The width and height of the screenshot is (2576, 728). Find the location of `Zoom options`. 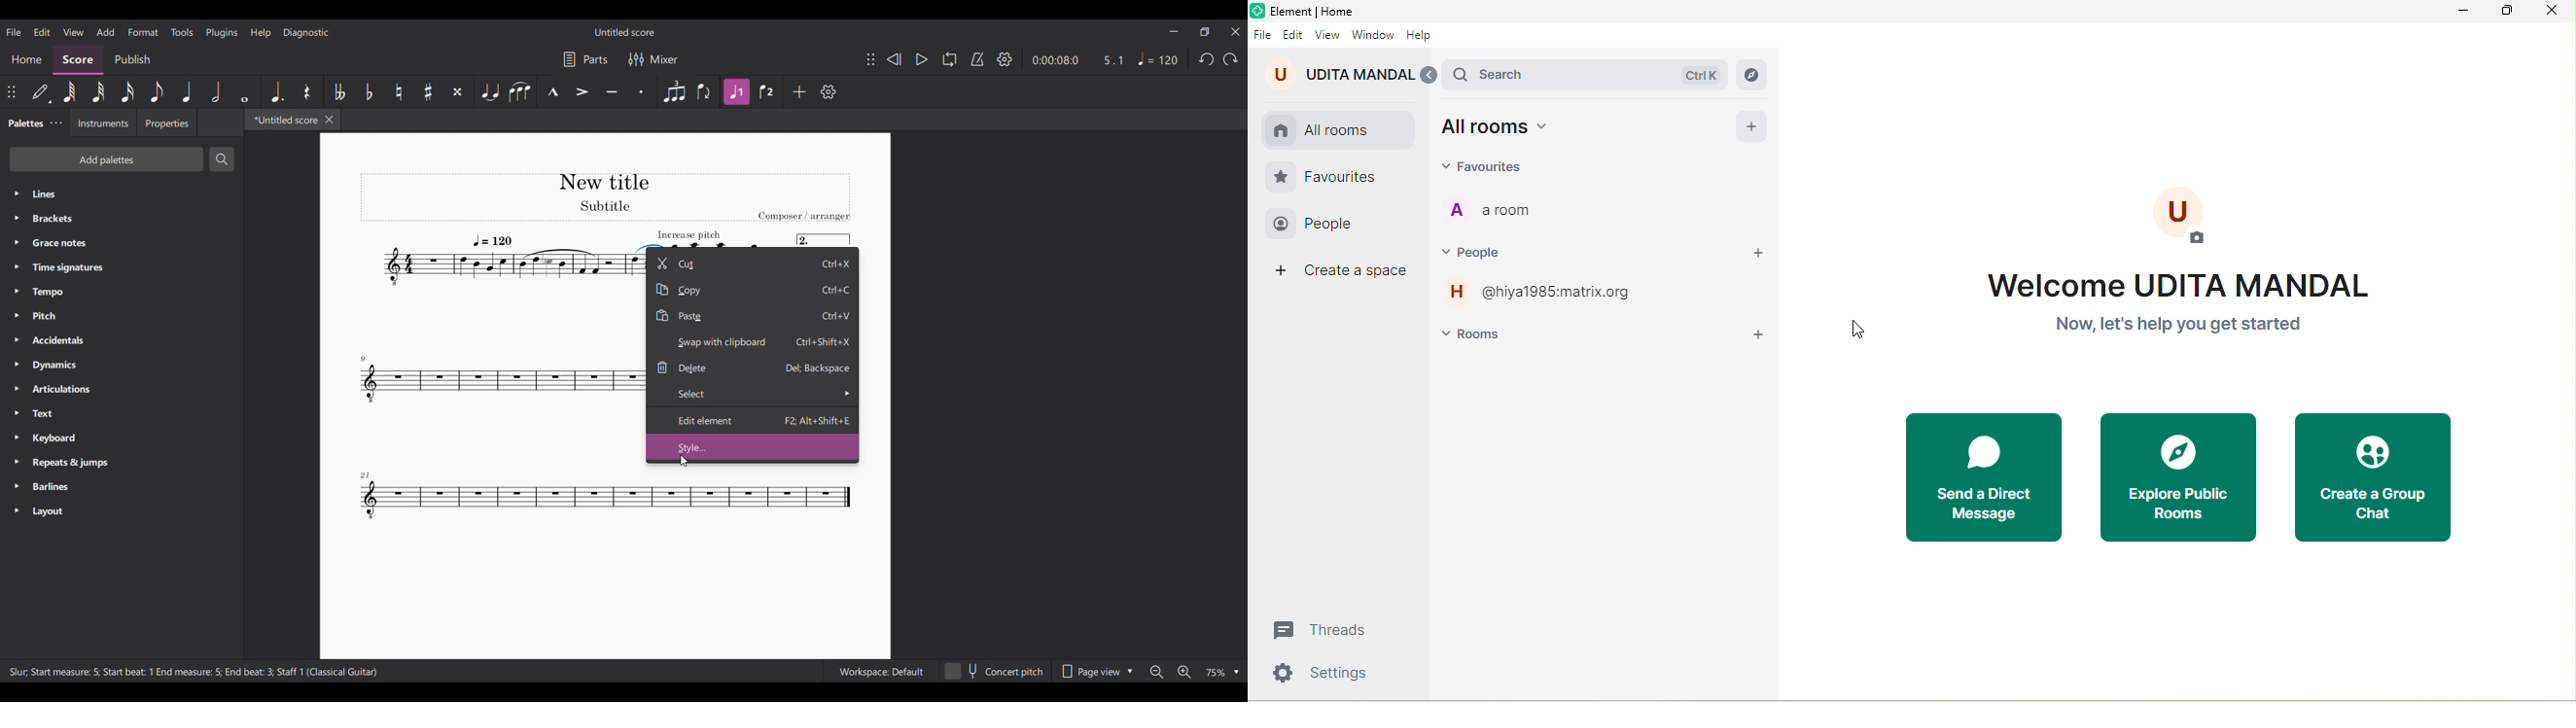

Zoom options is located at coordinates (1223, 672).